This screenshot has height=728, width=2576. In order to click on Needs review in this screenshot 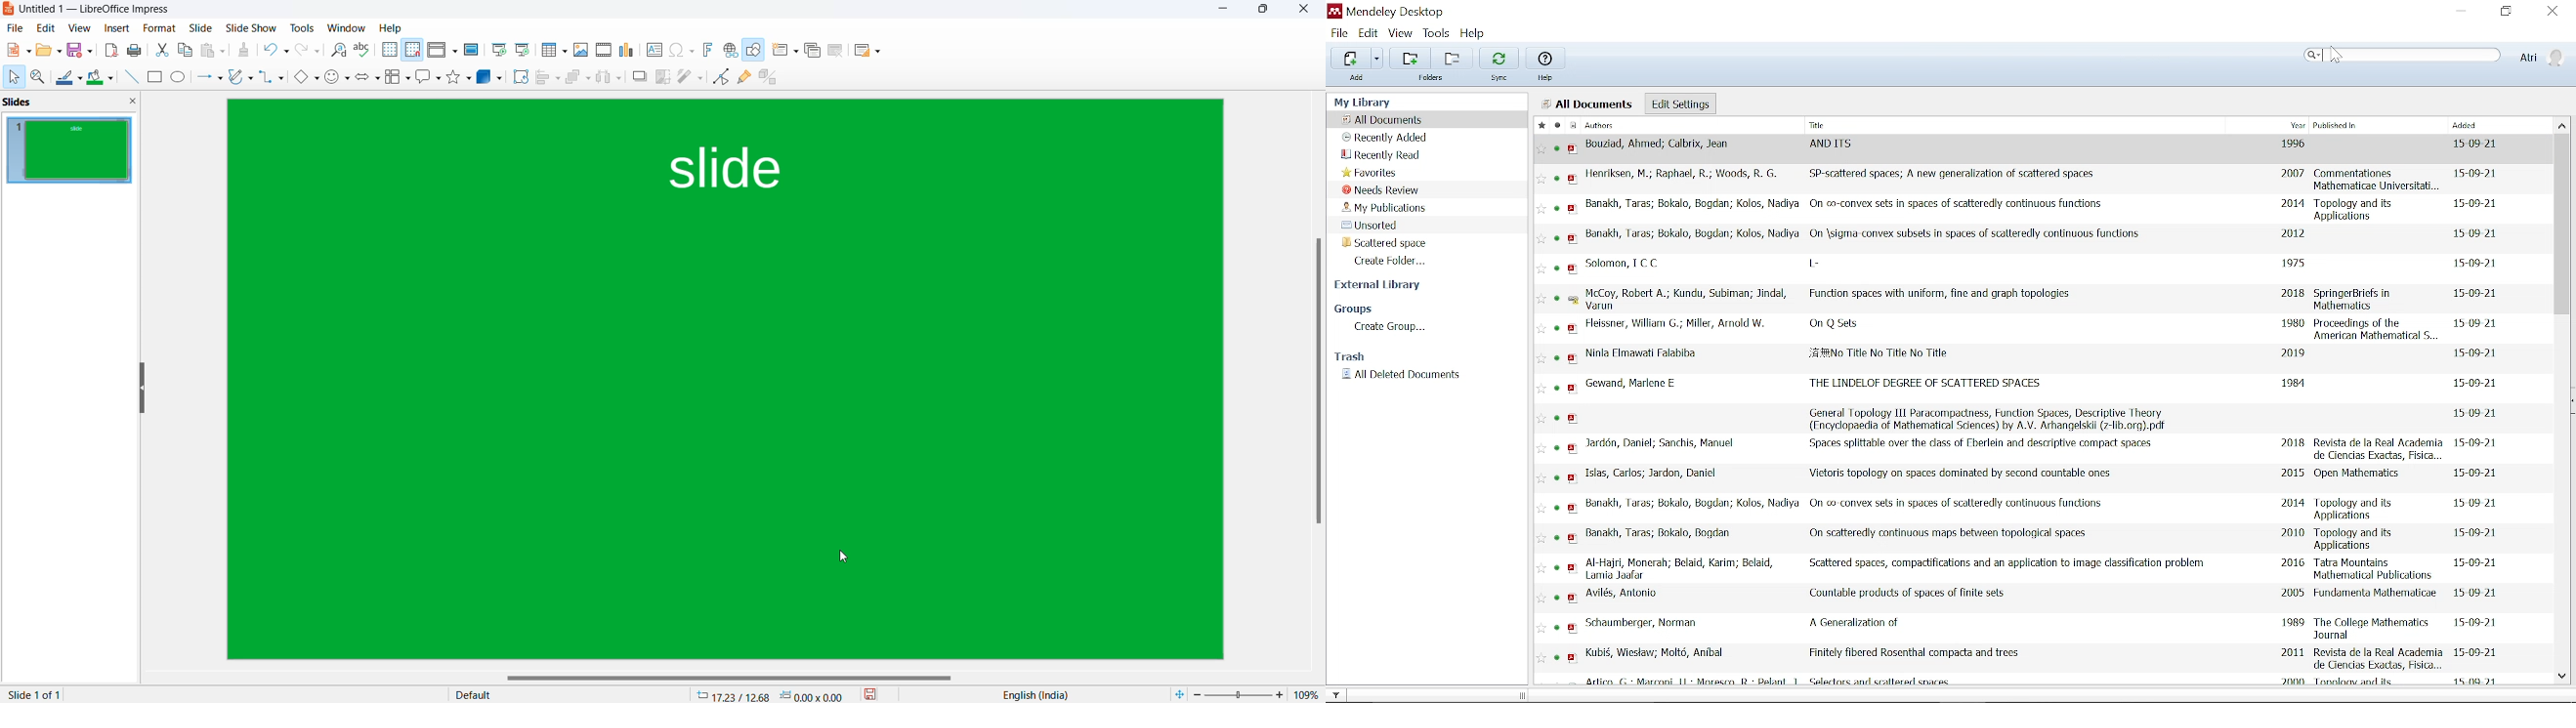, I will do `click(1381, 189)`.